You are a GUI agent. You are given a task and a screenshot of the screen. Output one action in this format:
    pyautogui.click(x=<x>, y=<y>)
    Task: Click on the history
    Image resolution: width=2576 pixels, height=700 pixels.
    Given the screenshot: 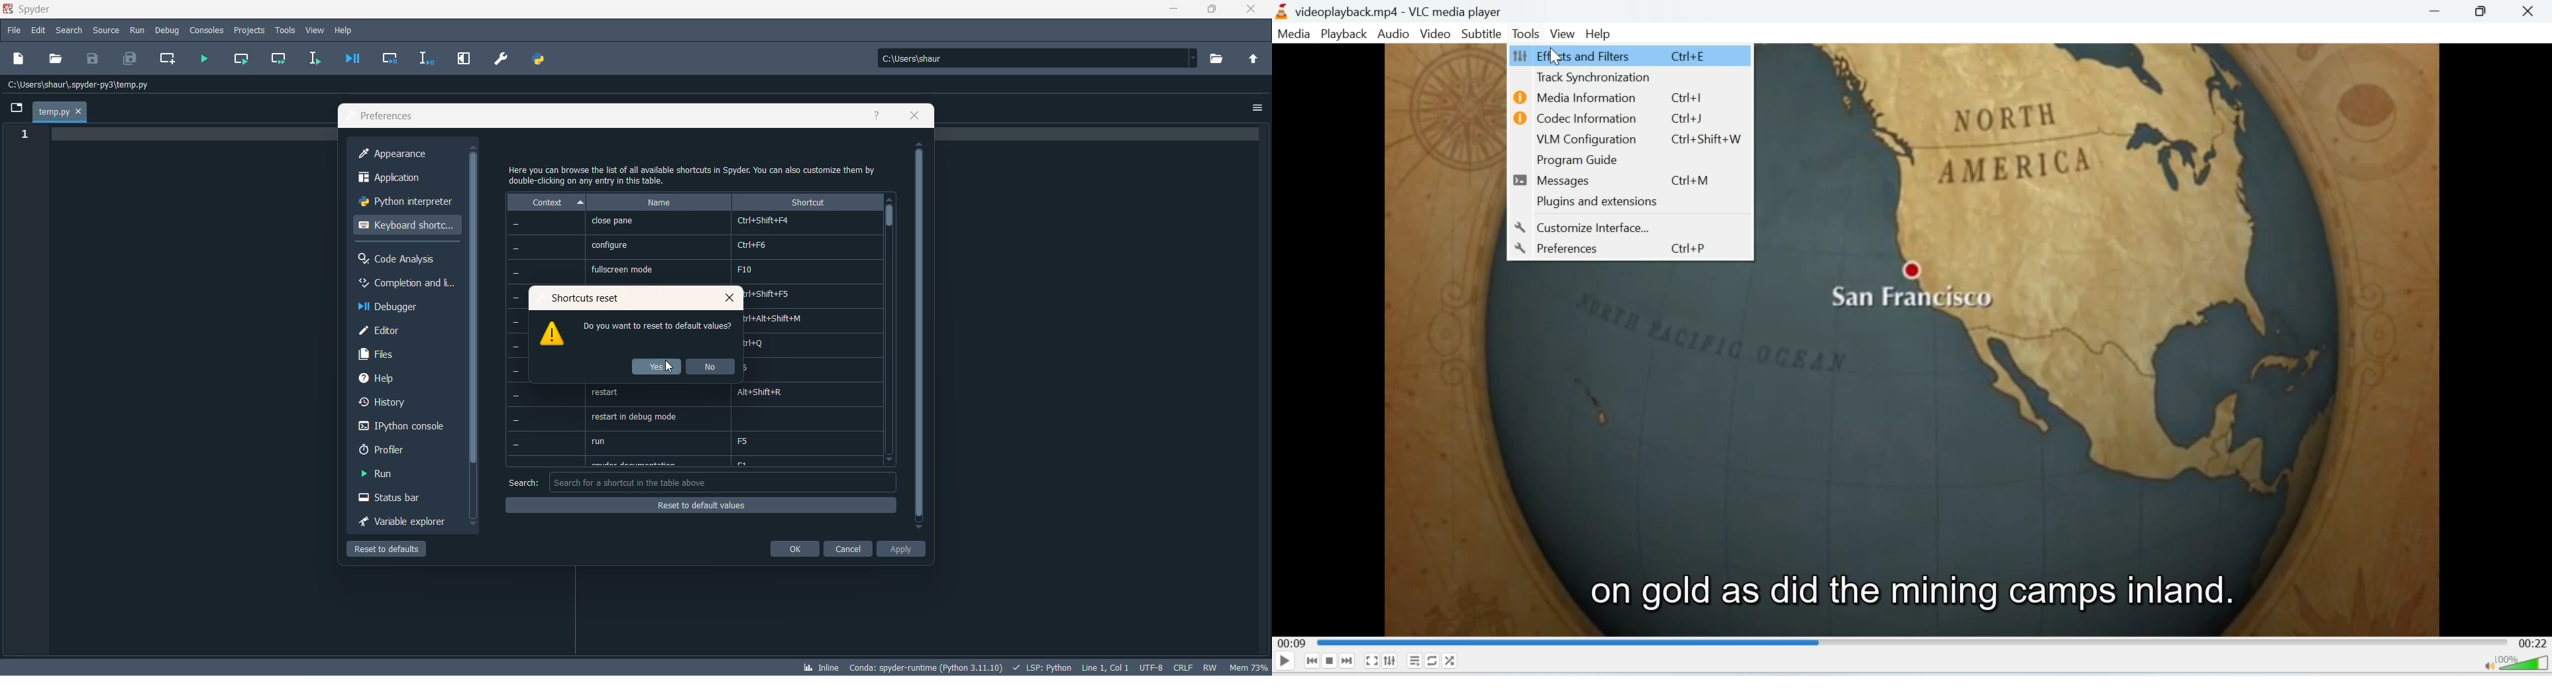 What is the action you would take?
    pyautogui.click(x=400, y=404)
    